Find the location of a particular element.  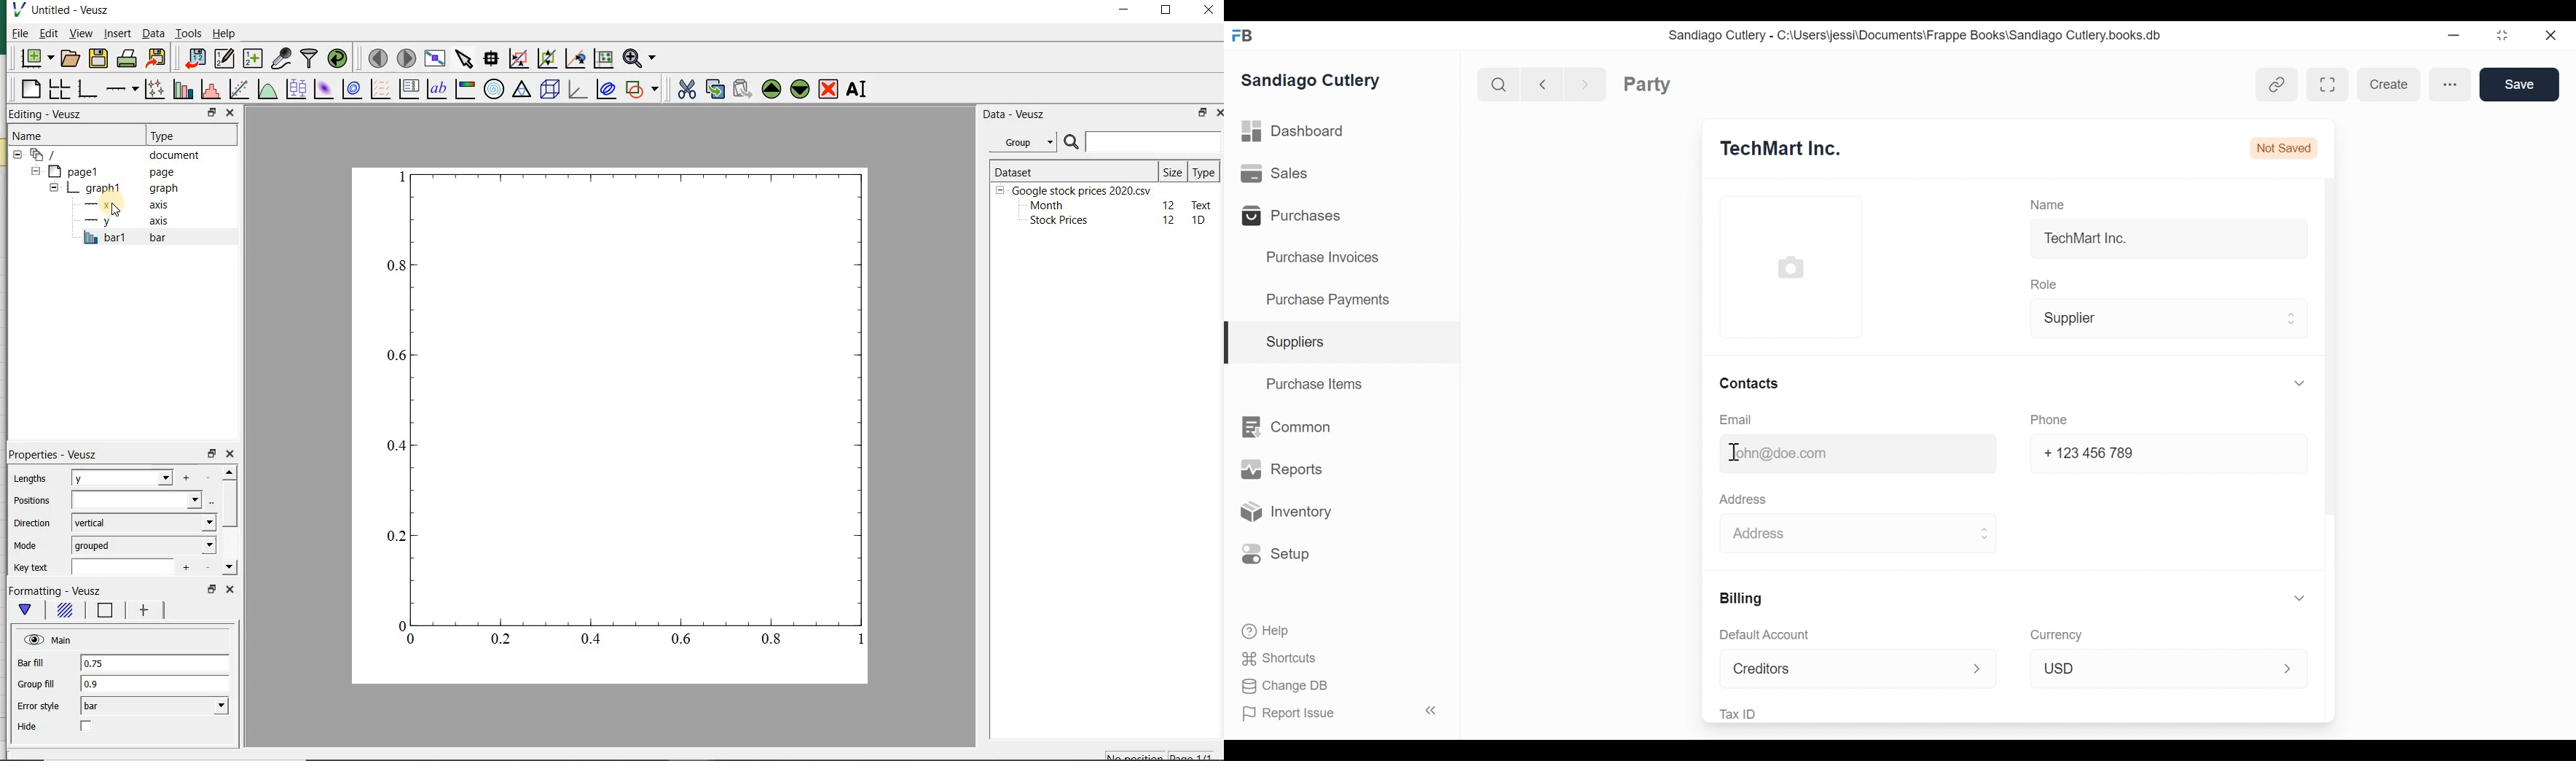

grouped is located at coordinates (144, 546).